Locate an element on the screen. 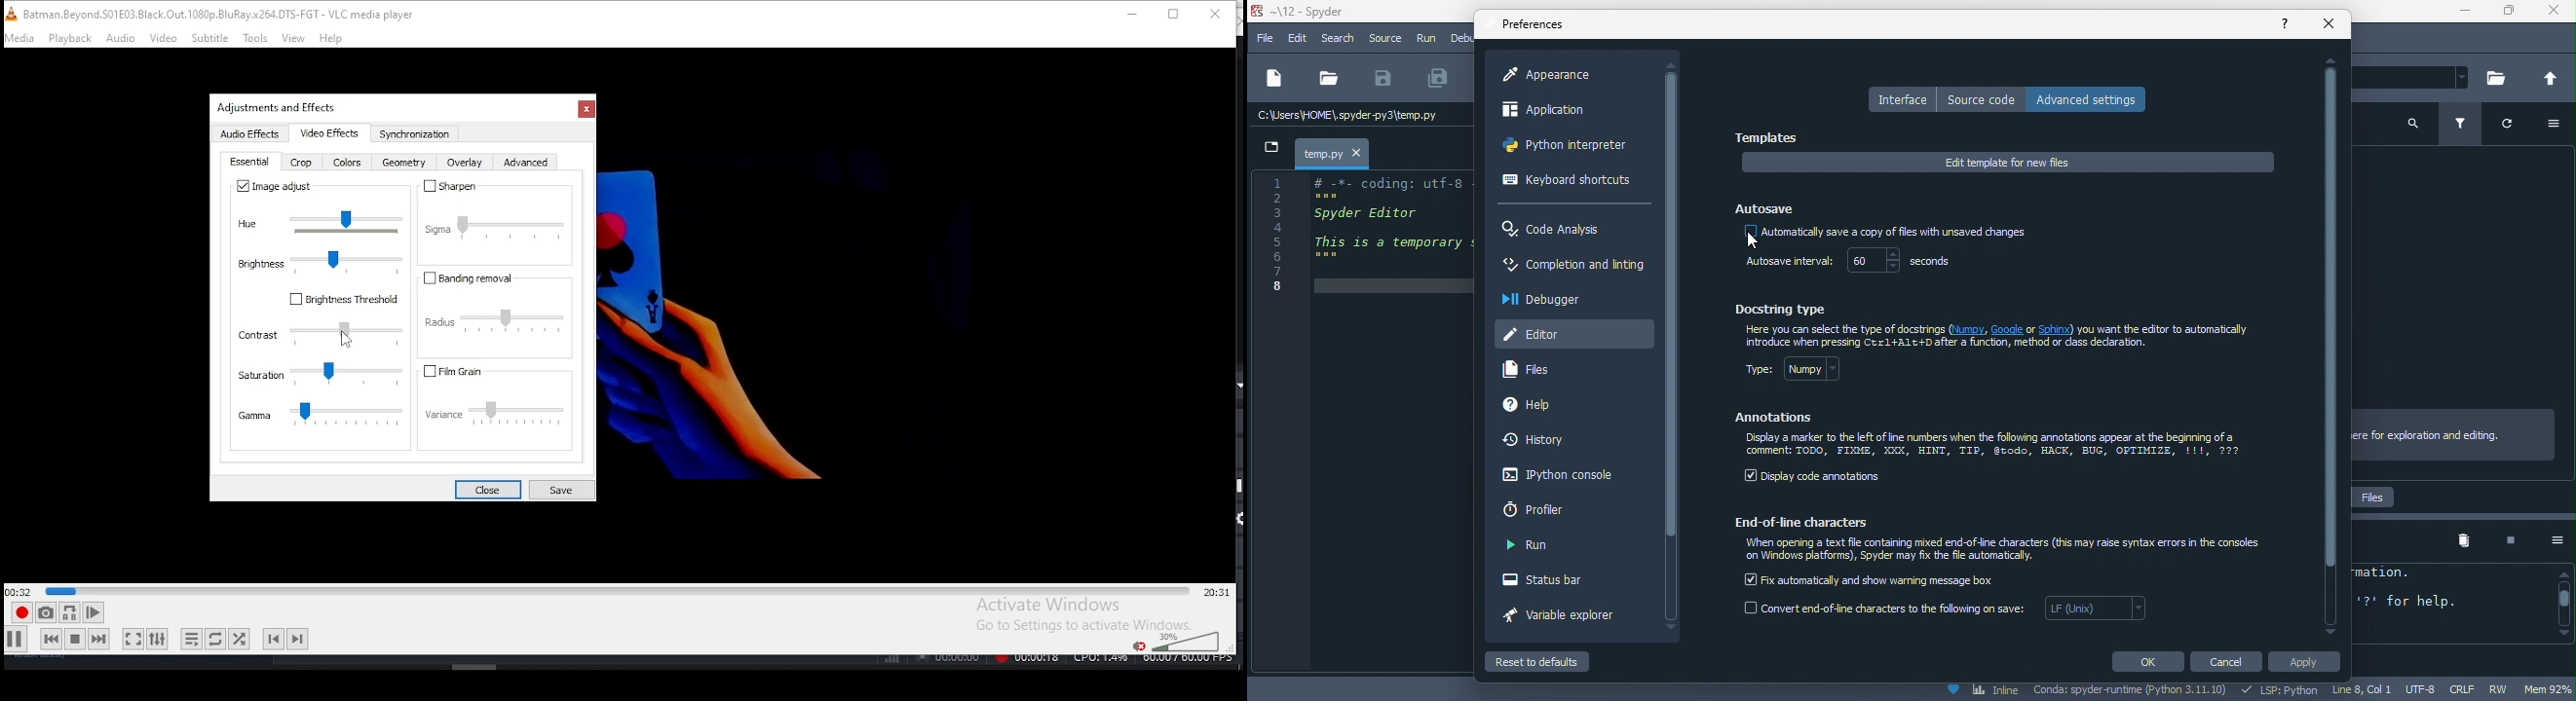  image adjust on/off is located at coordinates (277, 187).